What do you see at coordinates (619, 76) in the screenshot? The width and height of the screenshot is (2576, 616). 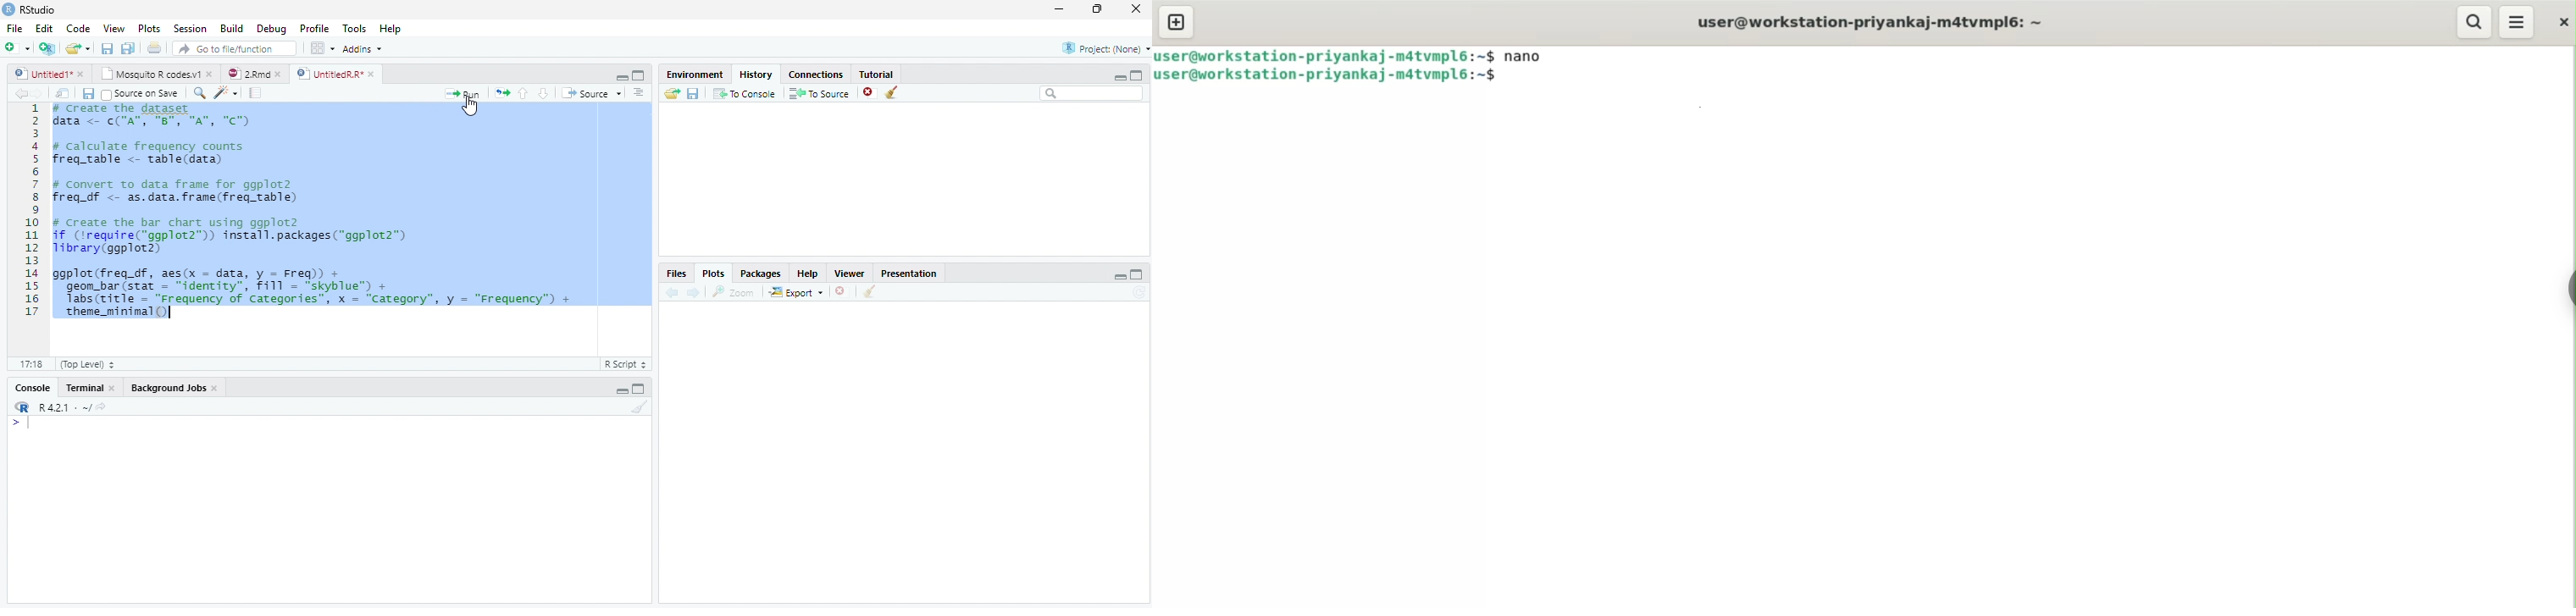 I see `Minimize` at bounding box center [619, 76].